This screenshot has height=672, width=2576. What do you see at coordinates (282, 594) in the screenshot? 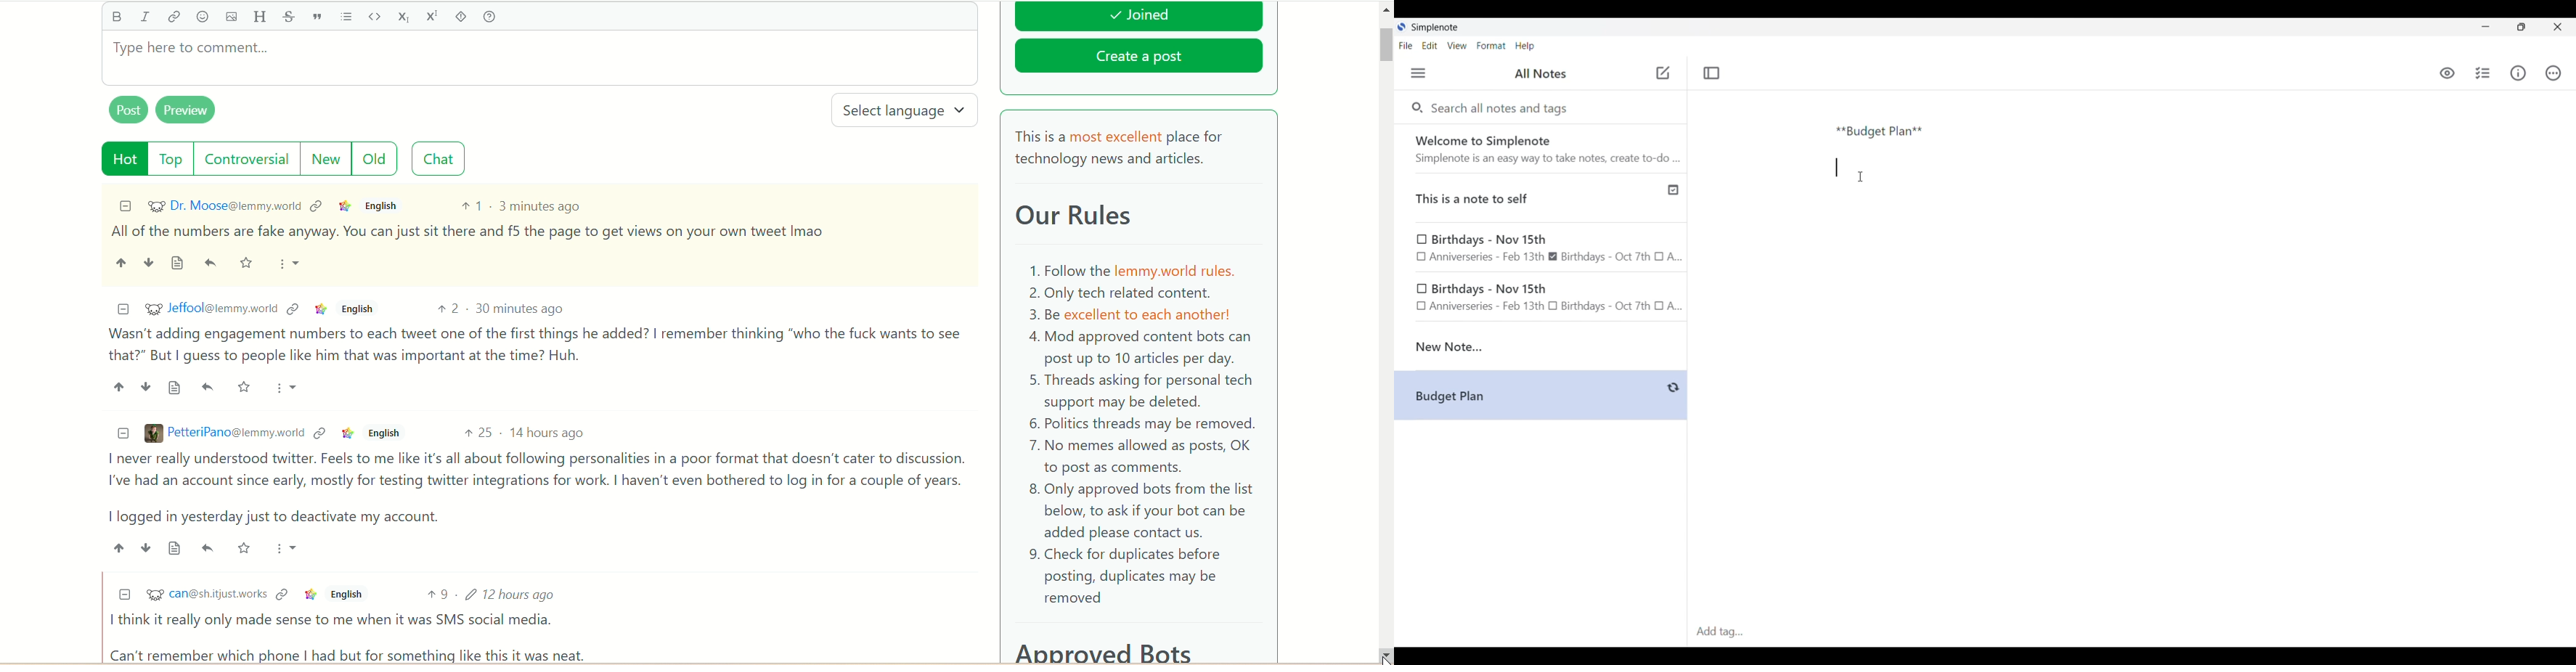
I see `Link` at bounding box center [282, 594].